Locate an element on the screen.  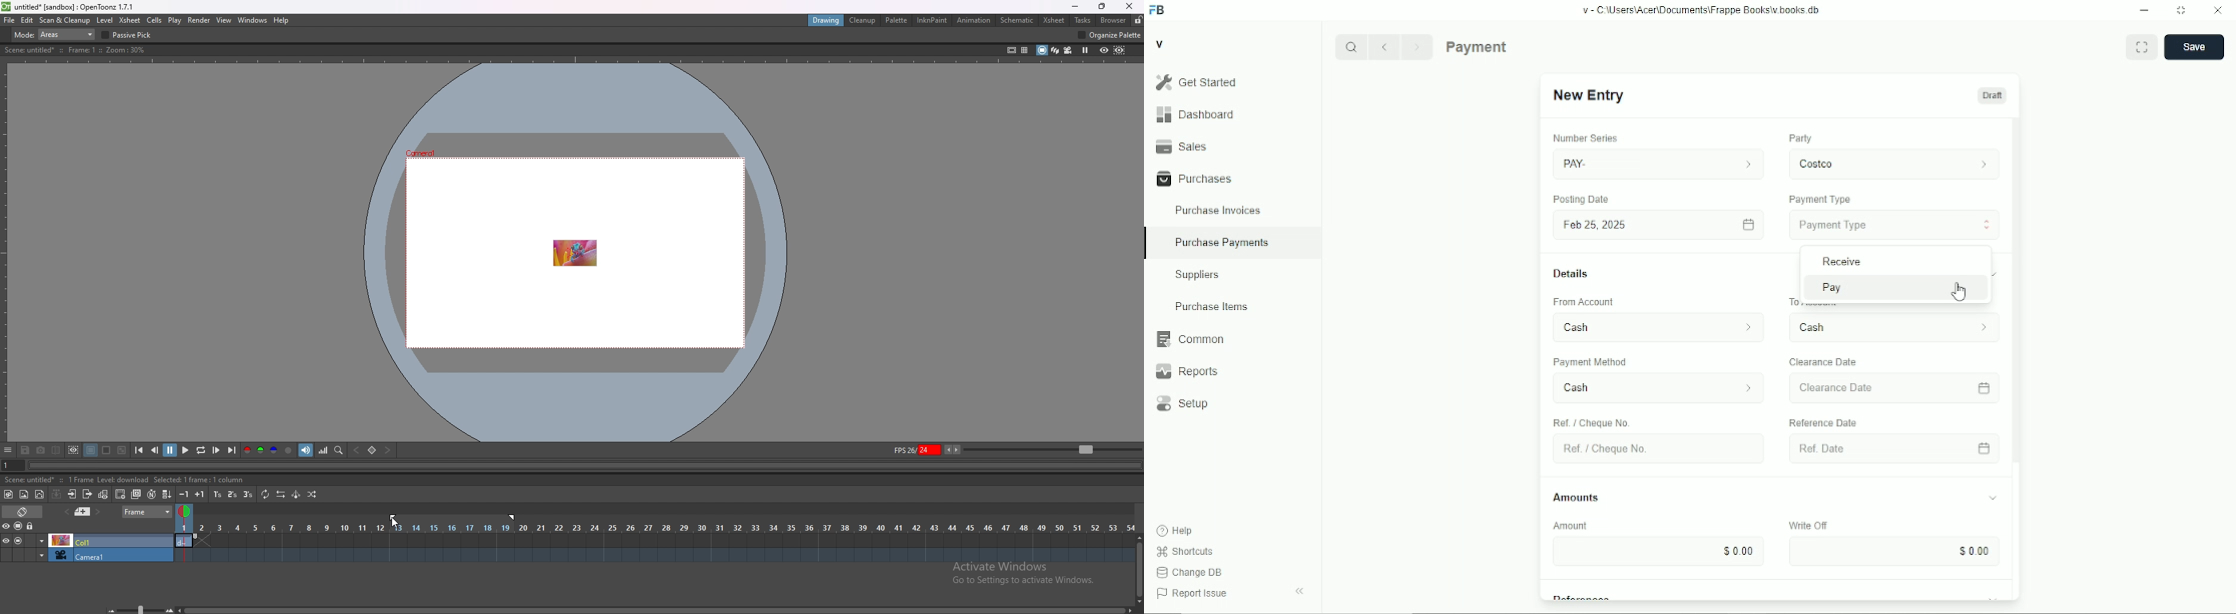
cursor is located at coordinates (1958, 294).